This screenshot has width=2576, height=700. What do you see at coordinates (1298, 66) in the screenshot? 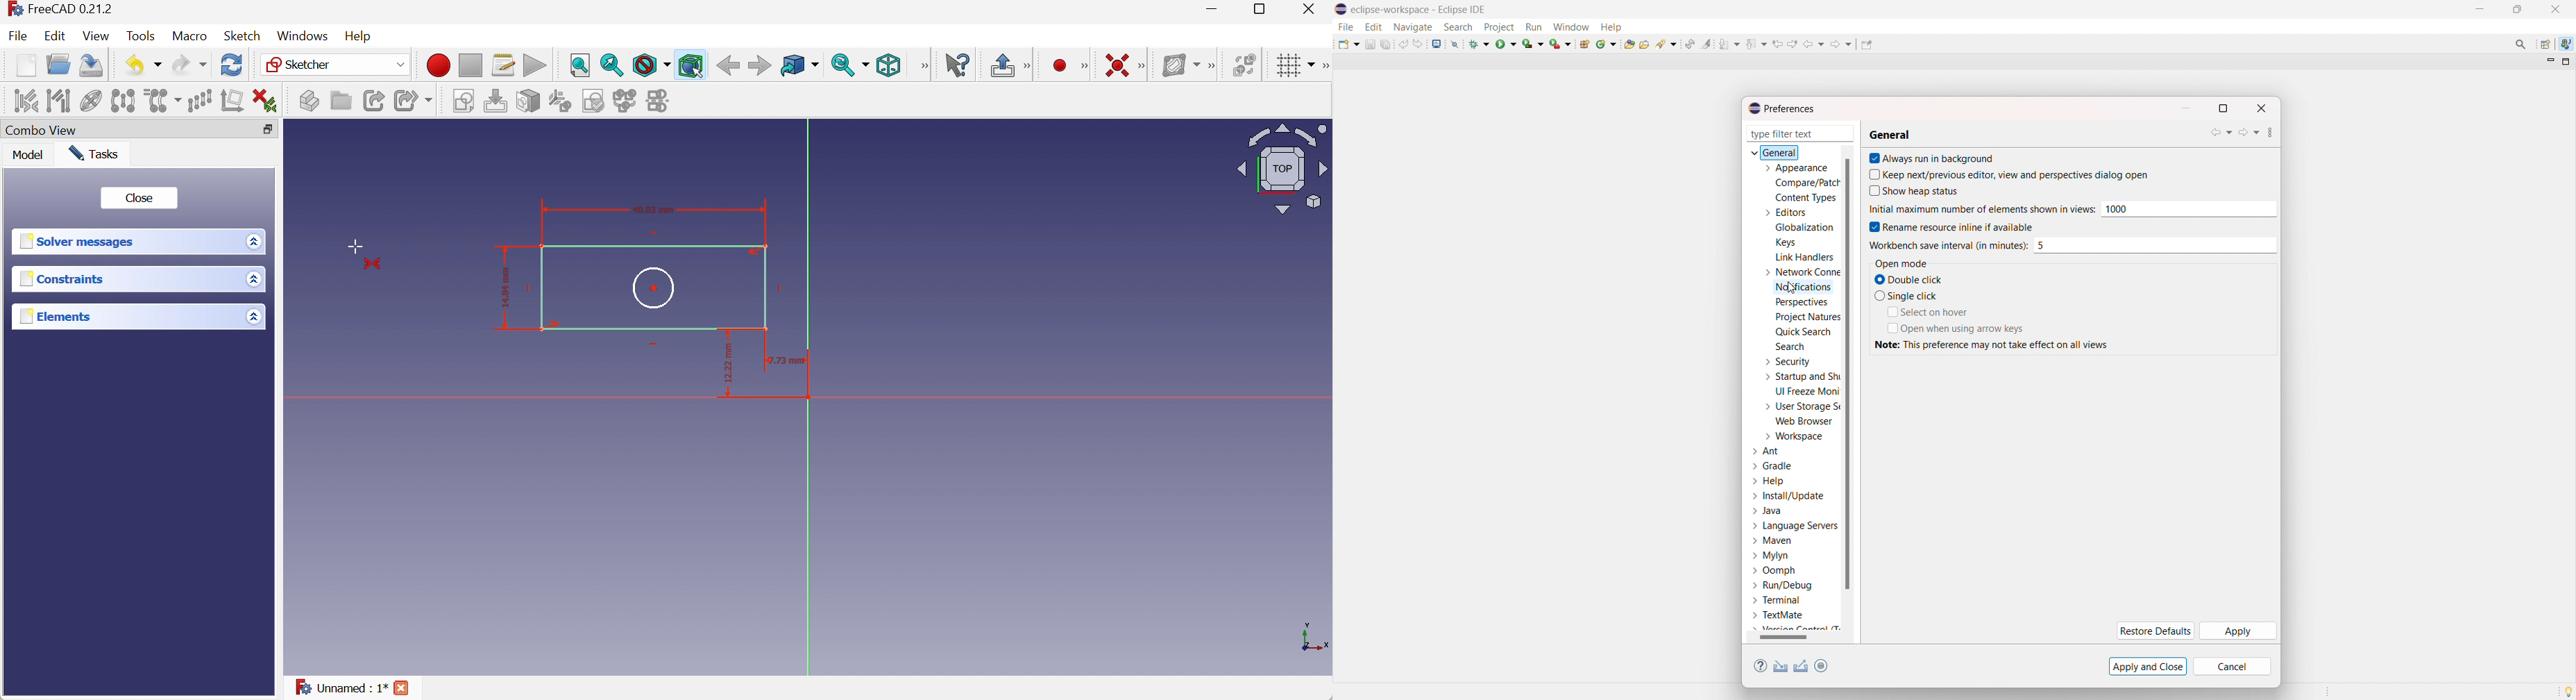
I see `Toggle grid` at bounding box center [1298, 66].